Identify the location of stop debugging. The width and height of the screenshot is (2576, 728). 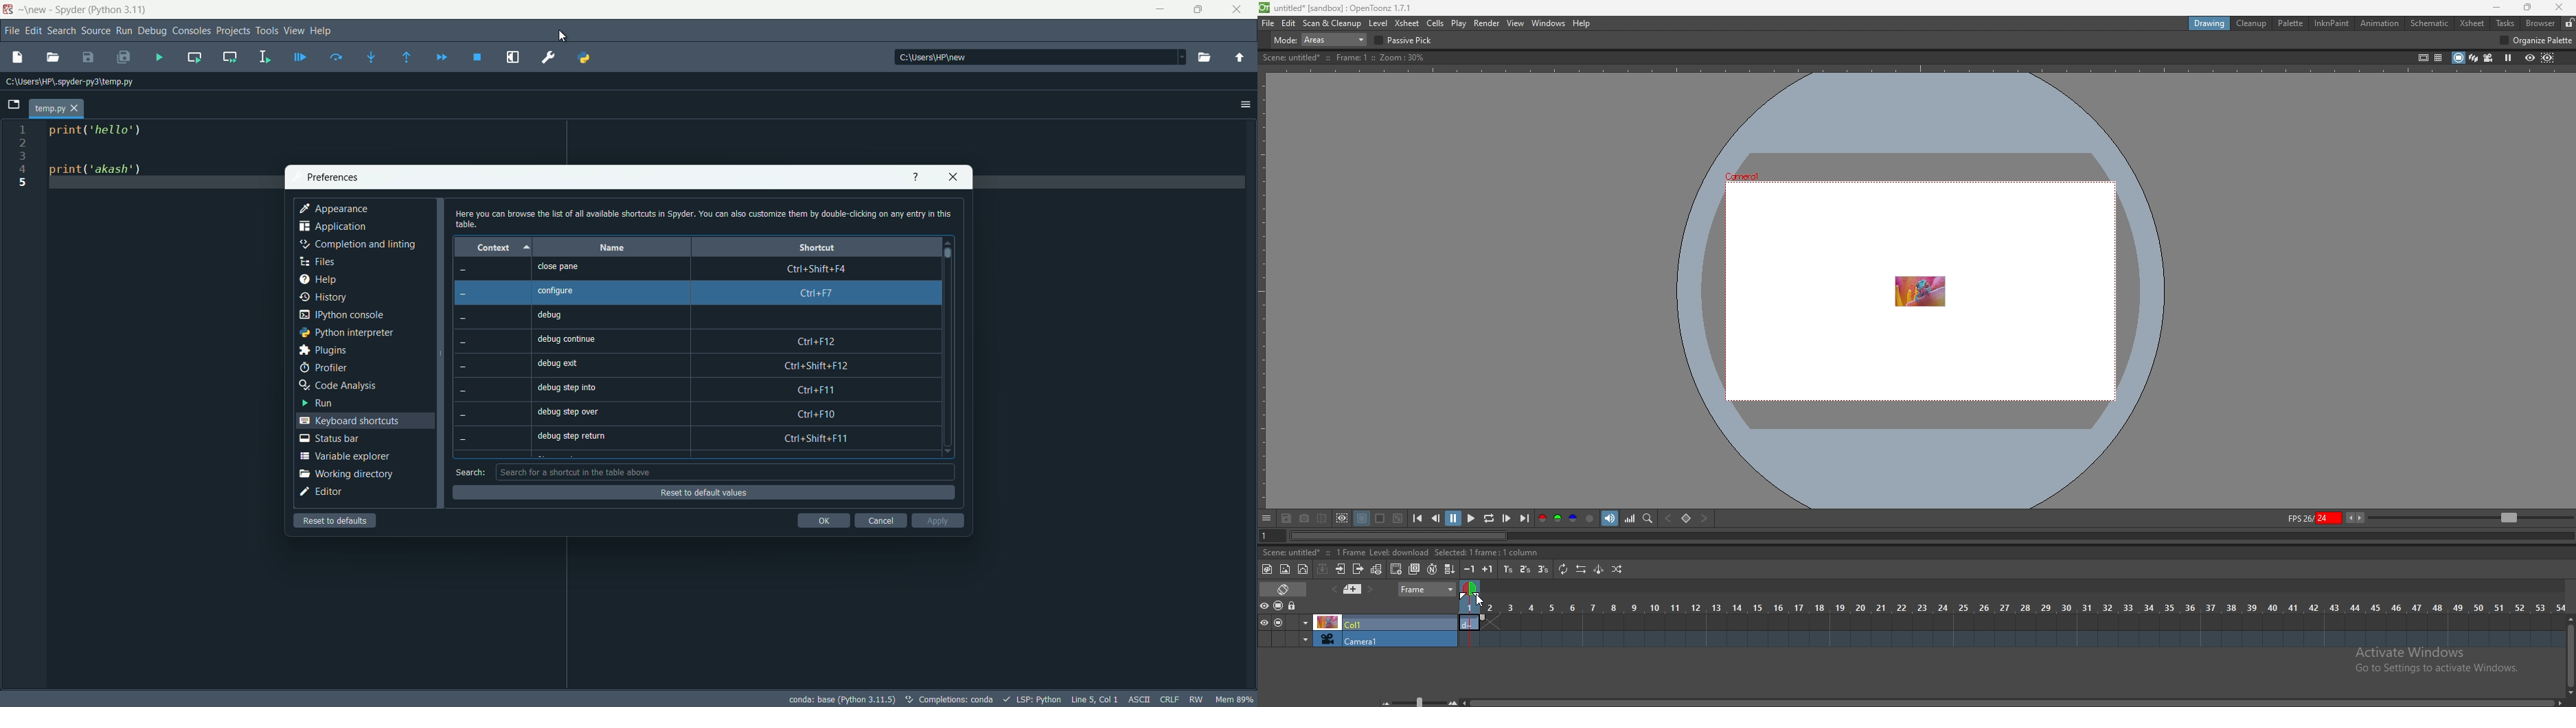
(477, 58).